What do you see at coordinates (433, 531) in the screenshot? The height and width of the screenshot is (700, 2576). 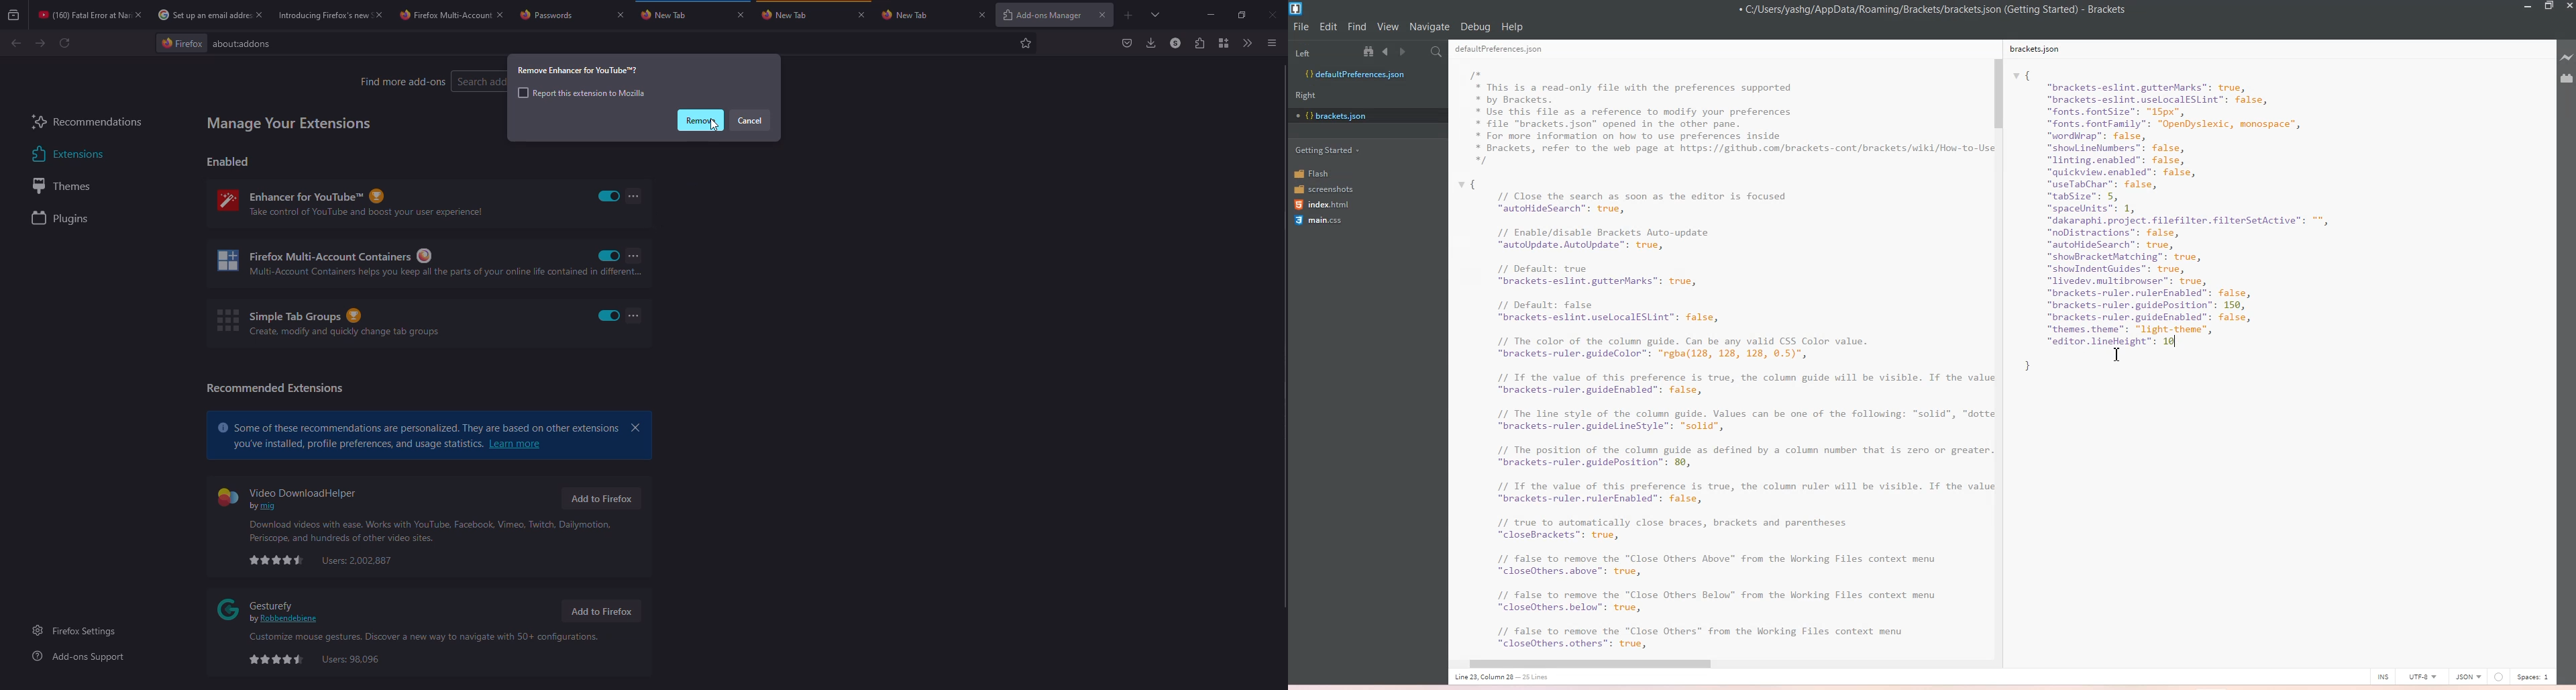 I see `info` at bounding box center [433, 531].